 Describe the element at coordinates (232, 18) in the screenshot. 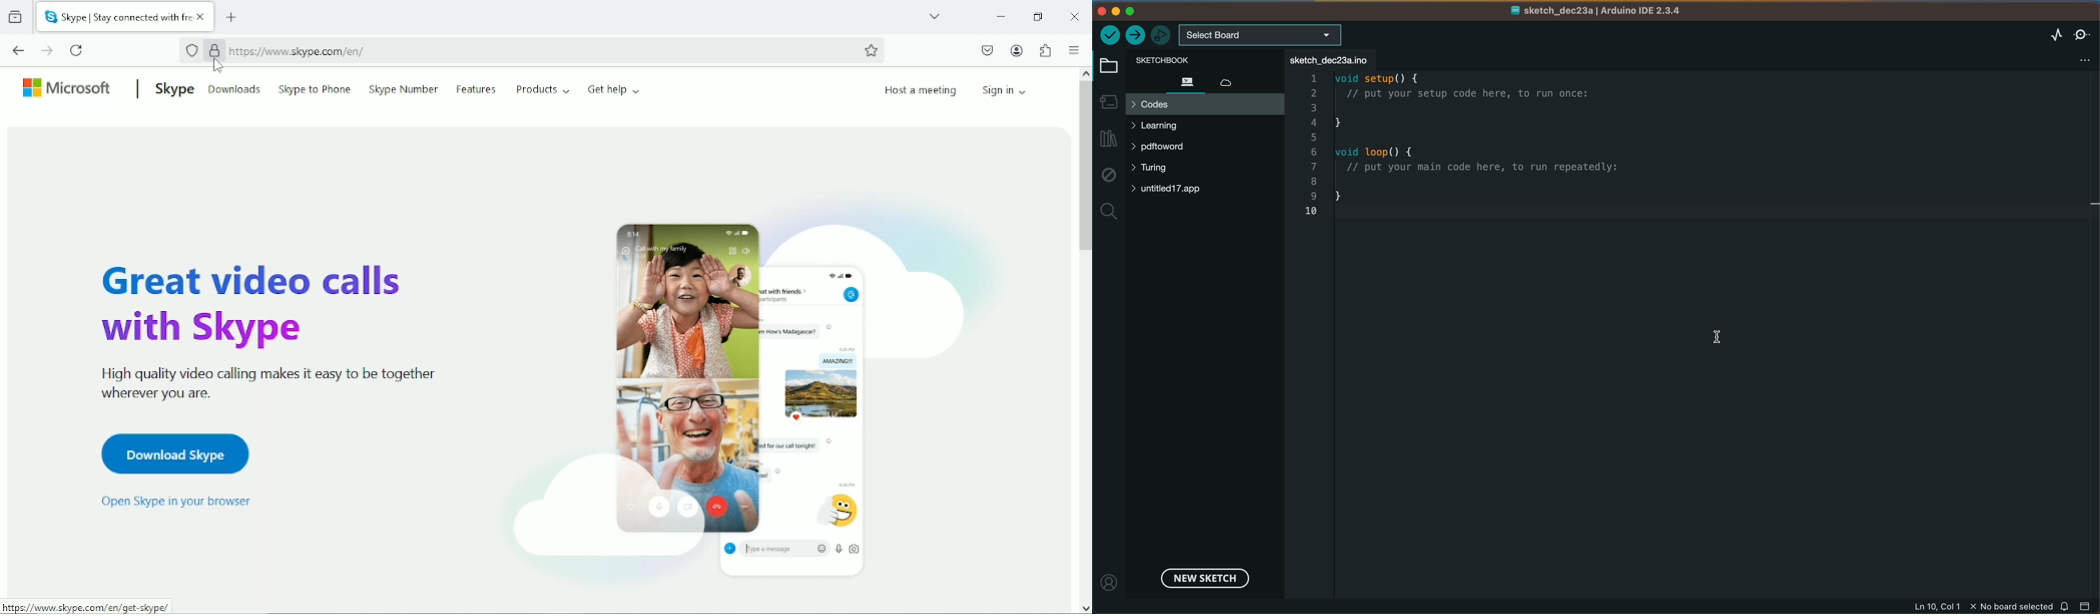

I see `New tab` at that location.